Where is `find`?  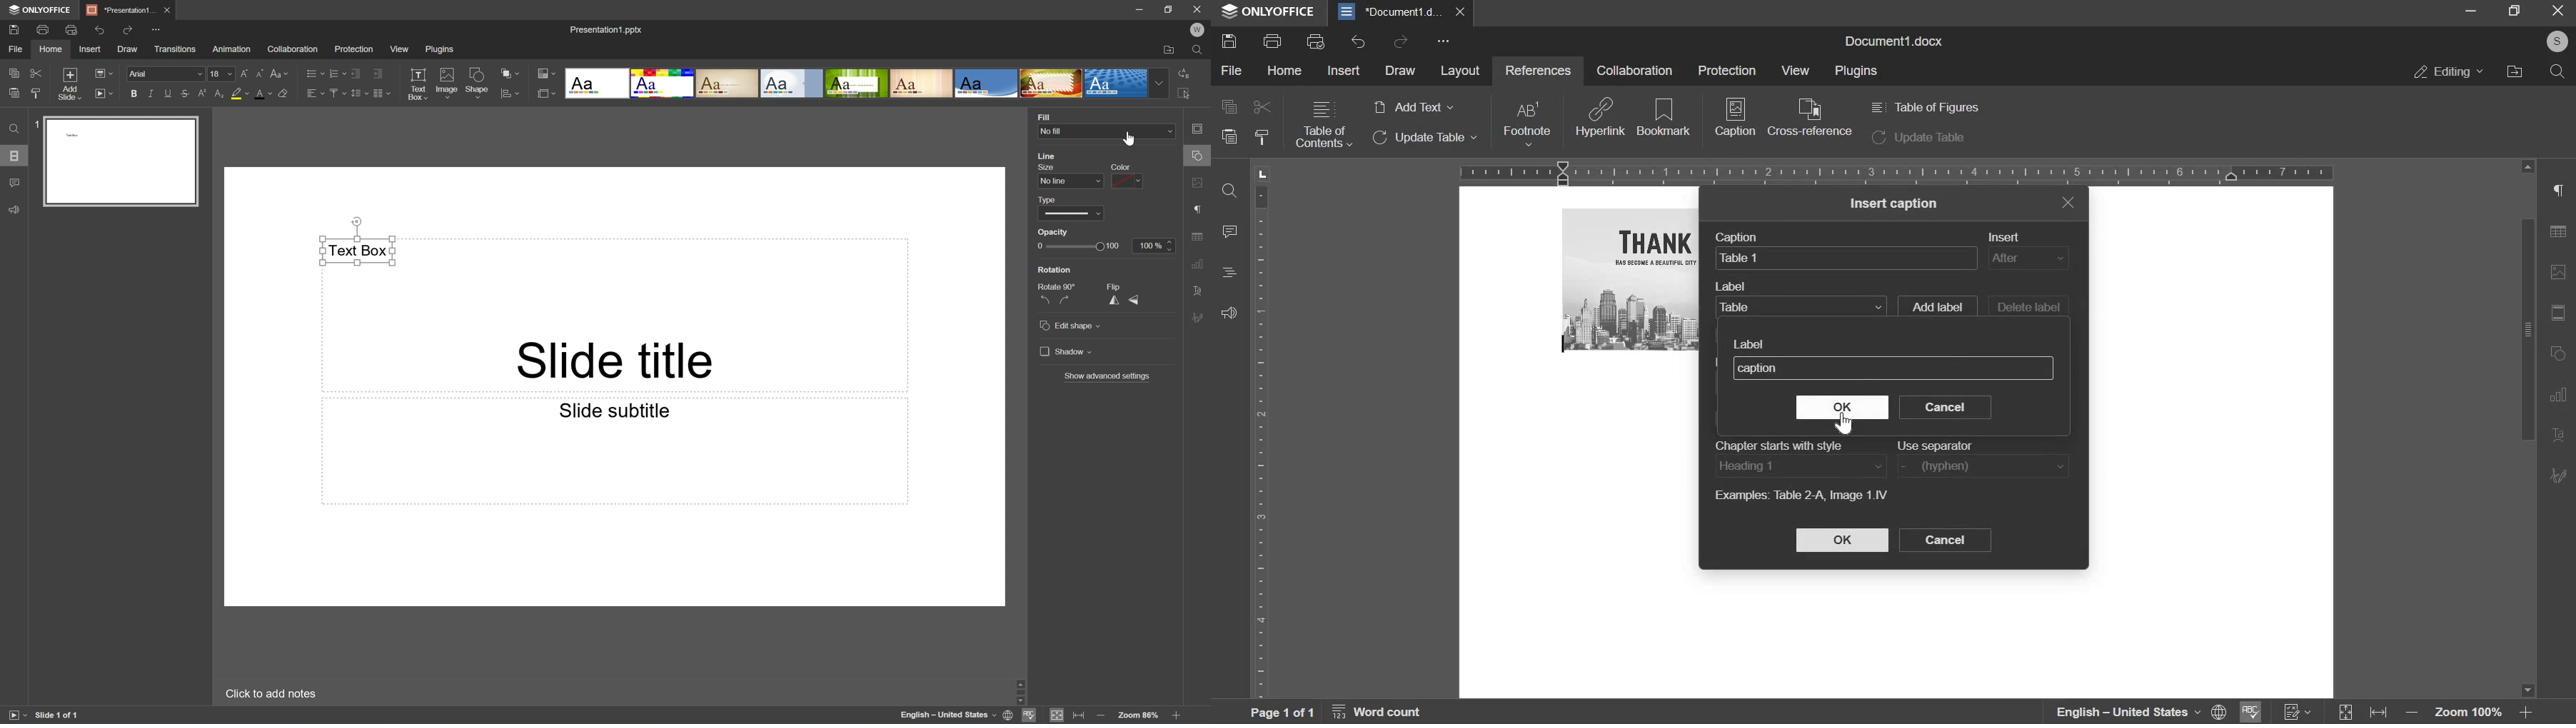
find is located at coordinates (1229, 192).